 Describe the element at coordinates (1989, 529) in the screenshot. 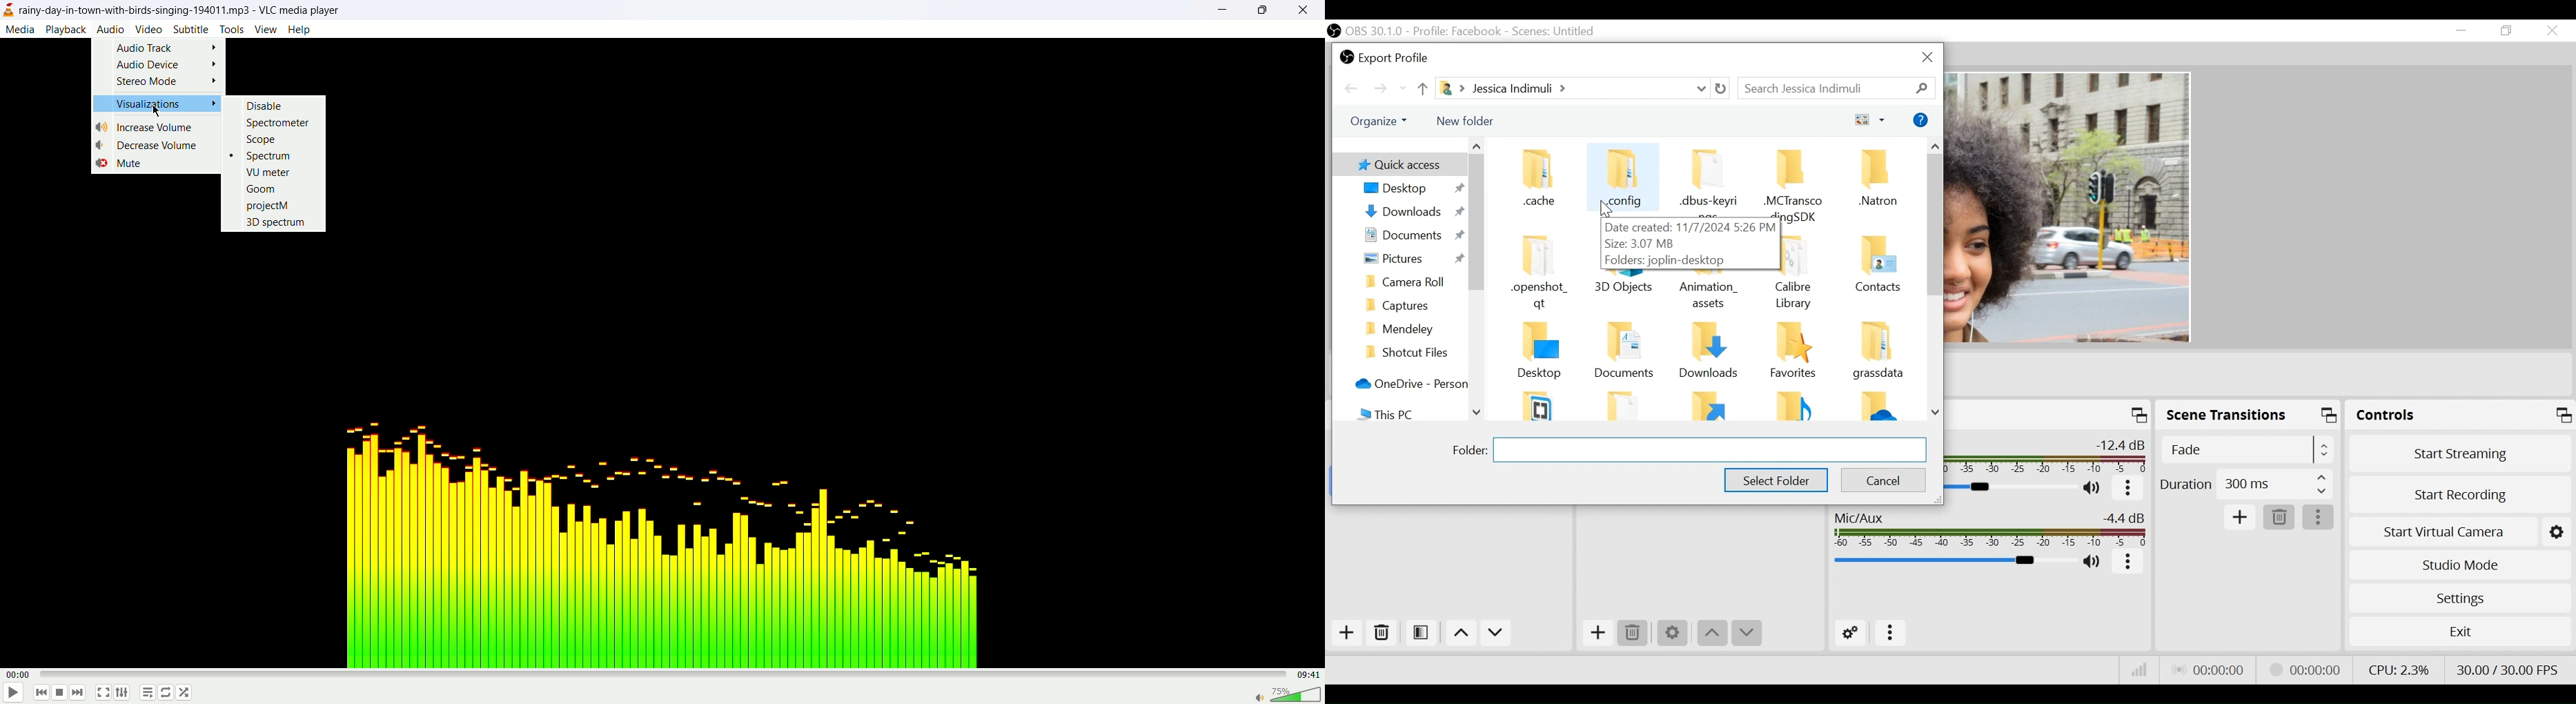

I see `Mic/Aux ` at that location.